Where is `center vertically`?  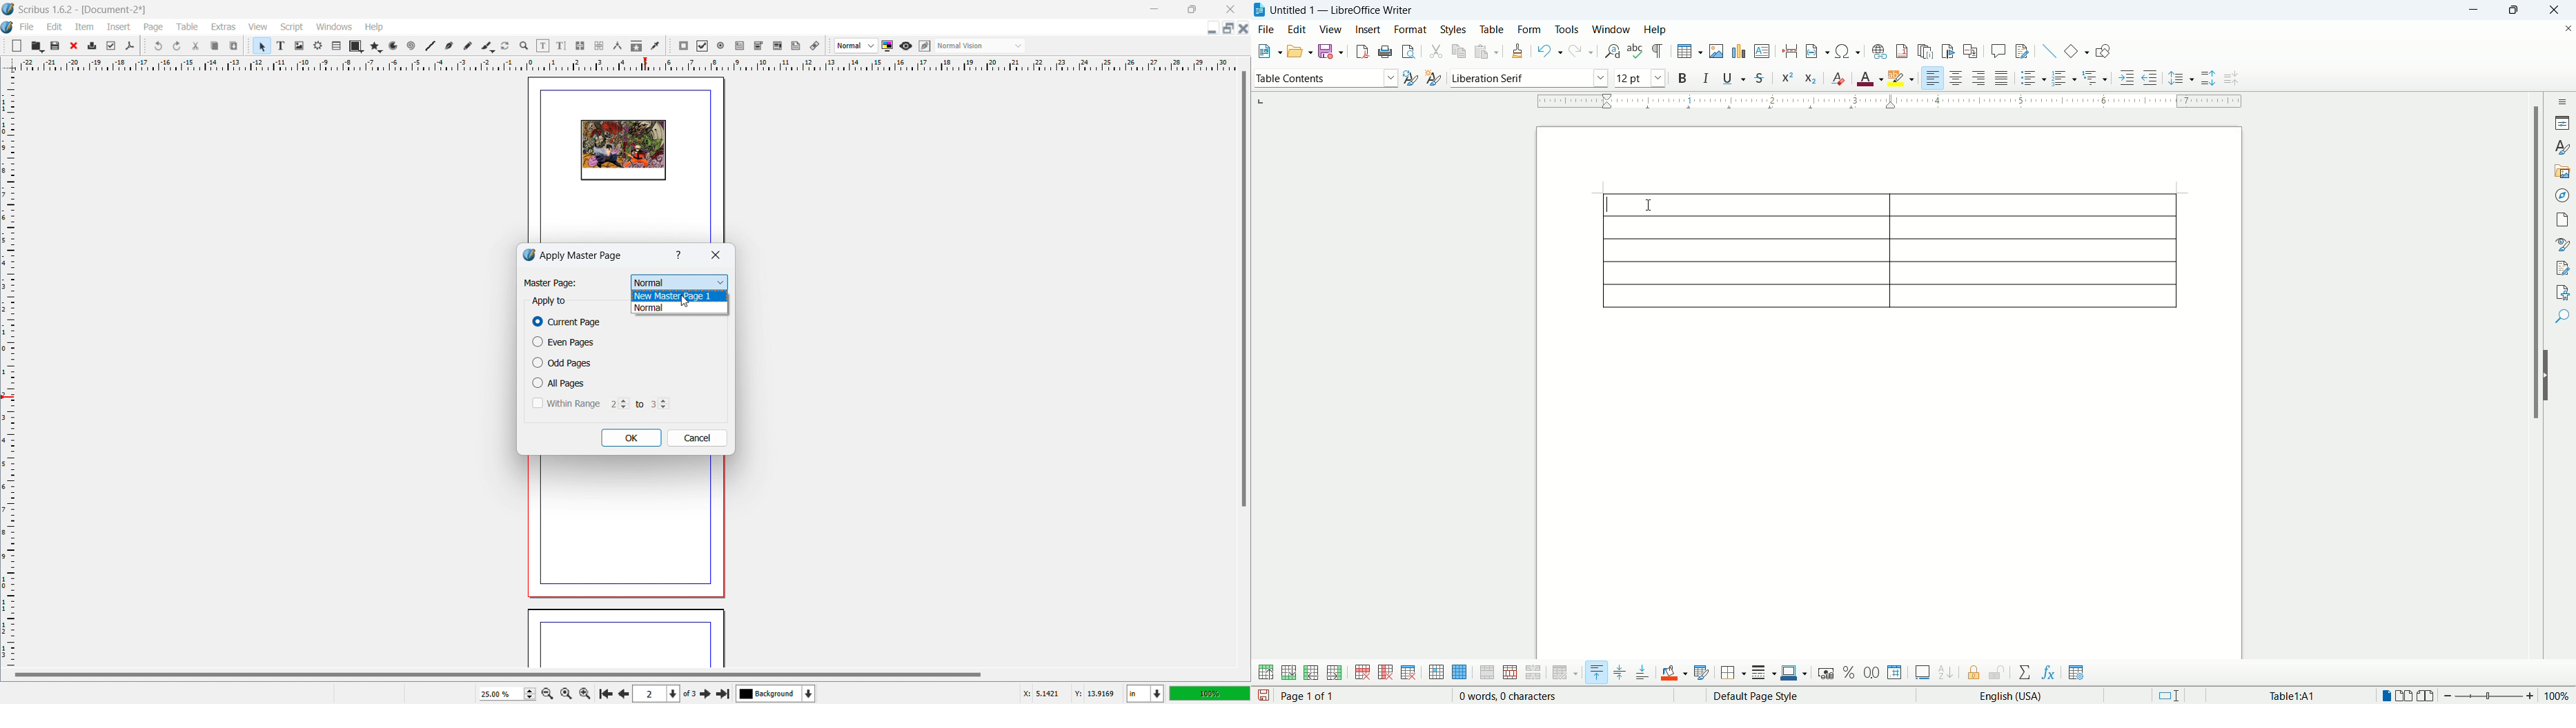
center vertically is located at coordinates (1619, 673).